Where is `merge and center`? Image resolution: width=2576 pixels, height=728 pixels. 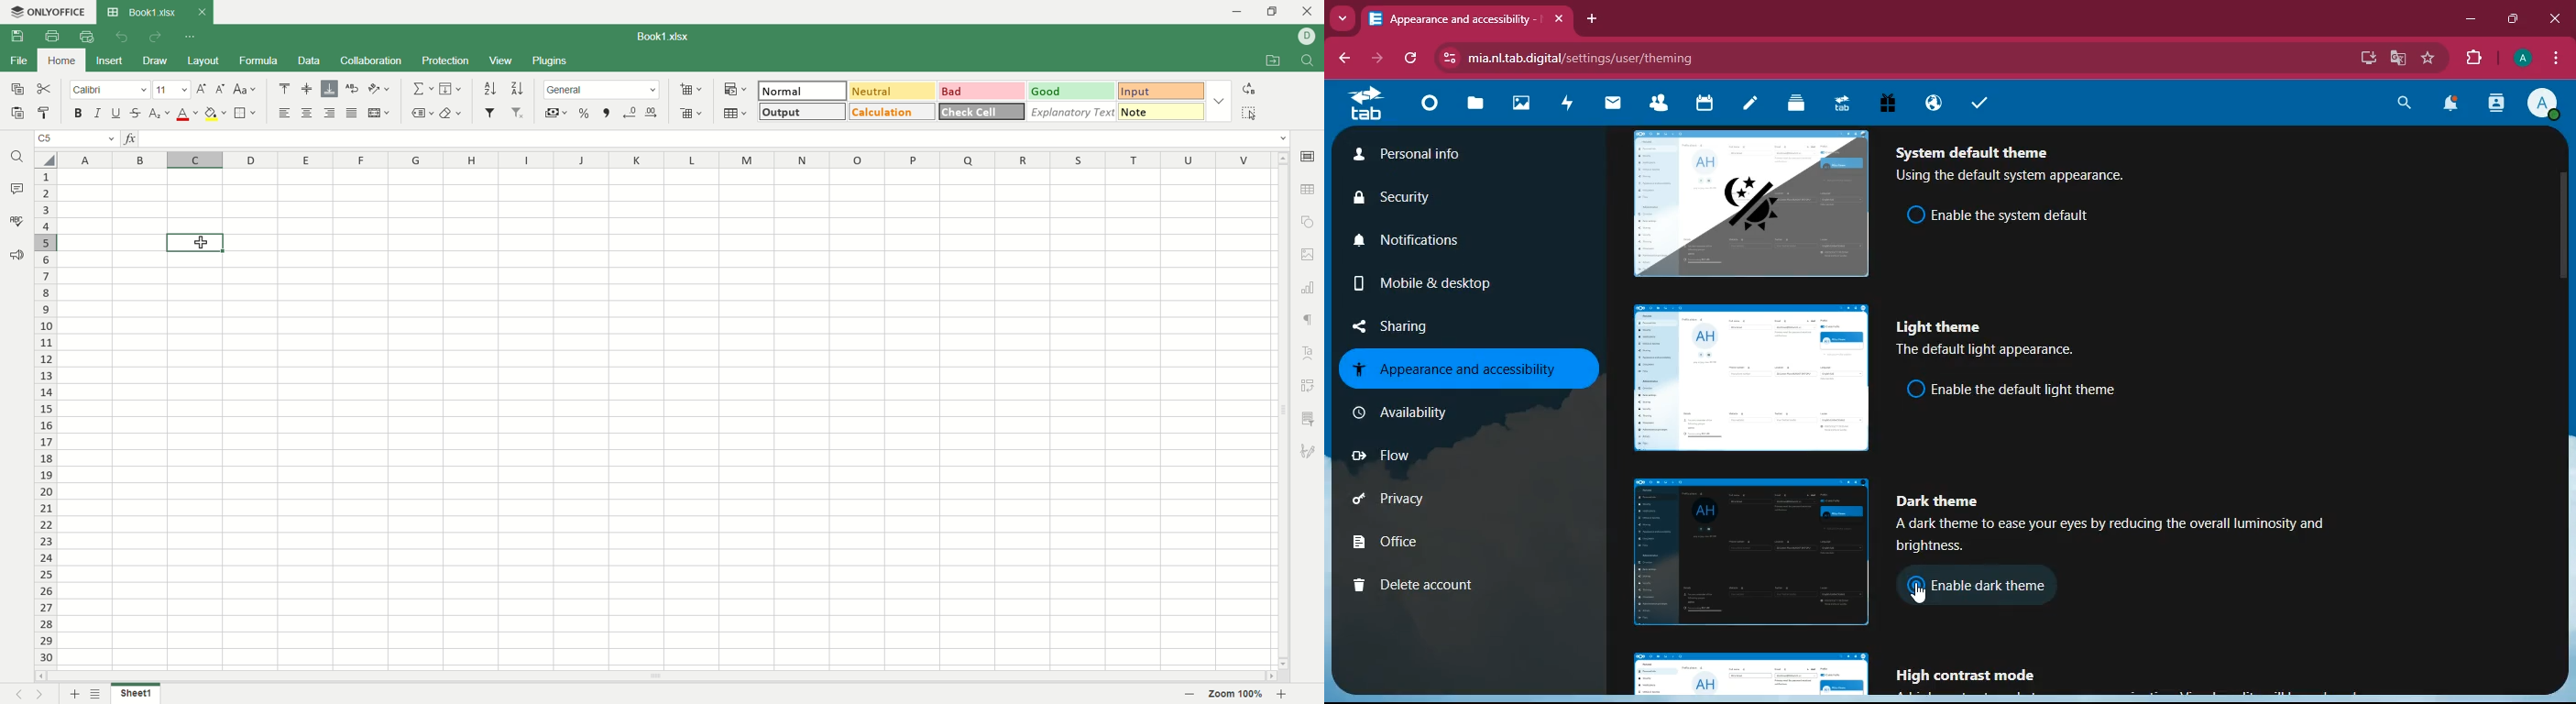
merge and center is located at coordinates (380, 113).